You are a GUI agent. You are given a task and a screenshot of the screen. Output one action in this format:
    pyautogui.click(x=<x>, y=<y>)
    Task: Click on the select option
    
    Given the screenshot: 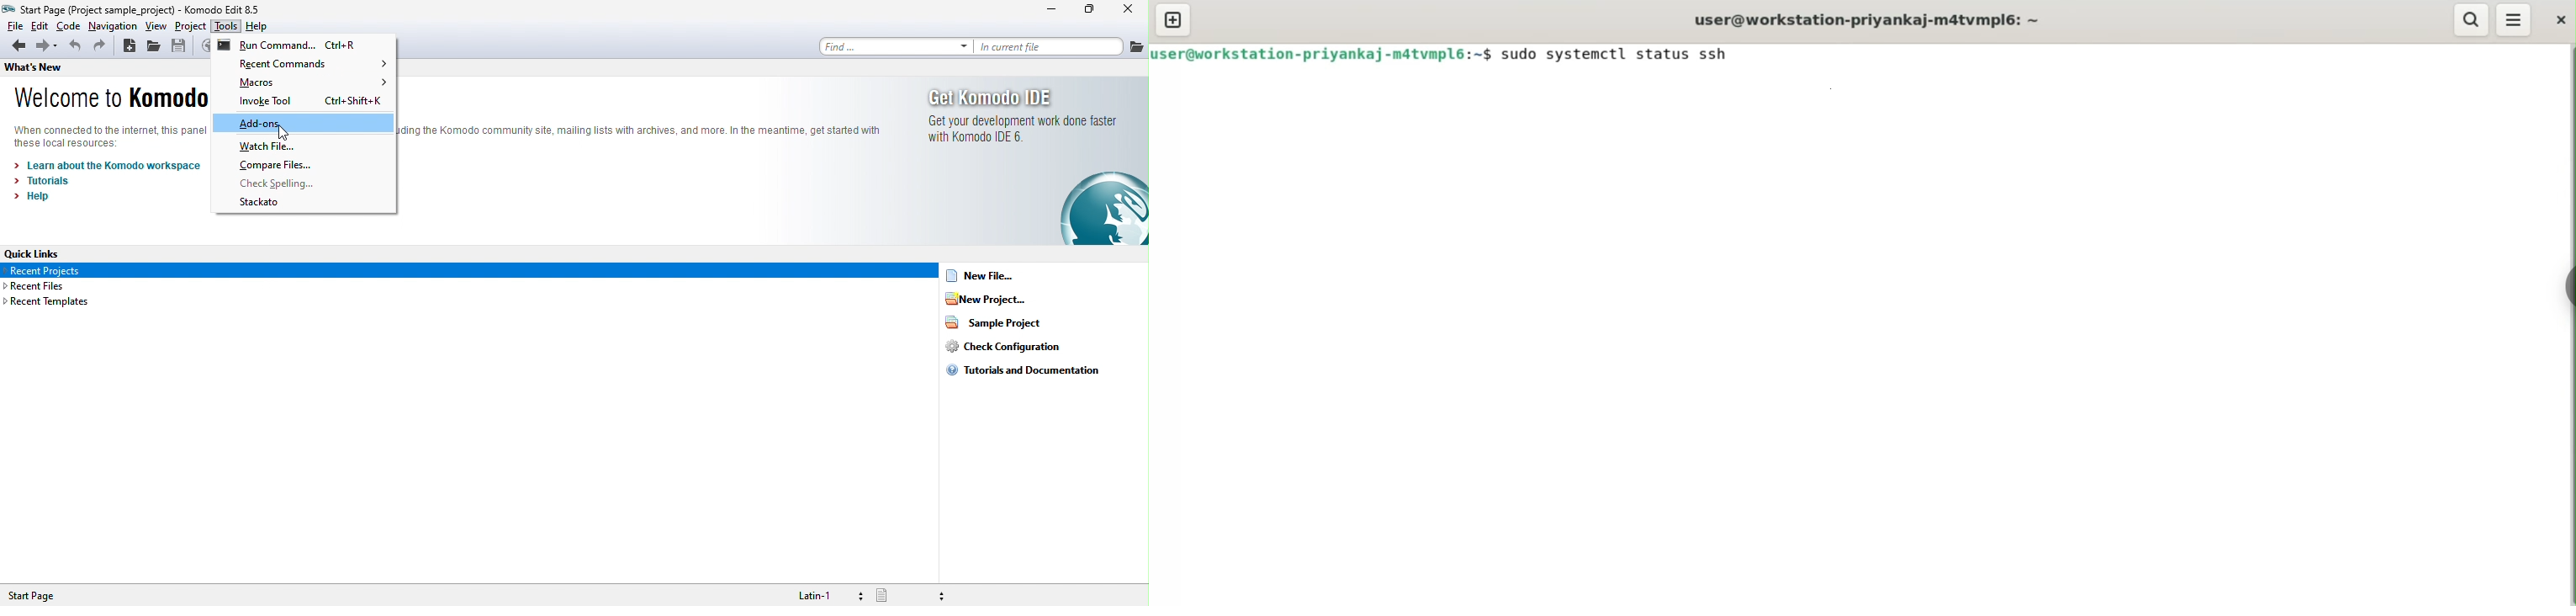 What is the action you would take?
    pyautogui.click(x=472, y=271)
    